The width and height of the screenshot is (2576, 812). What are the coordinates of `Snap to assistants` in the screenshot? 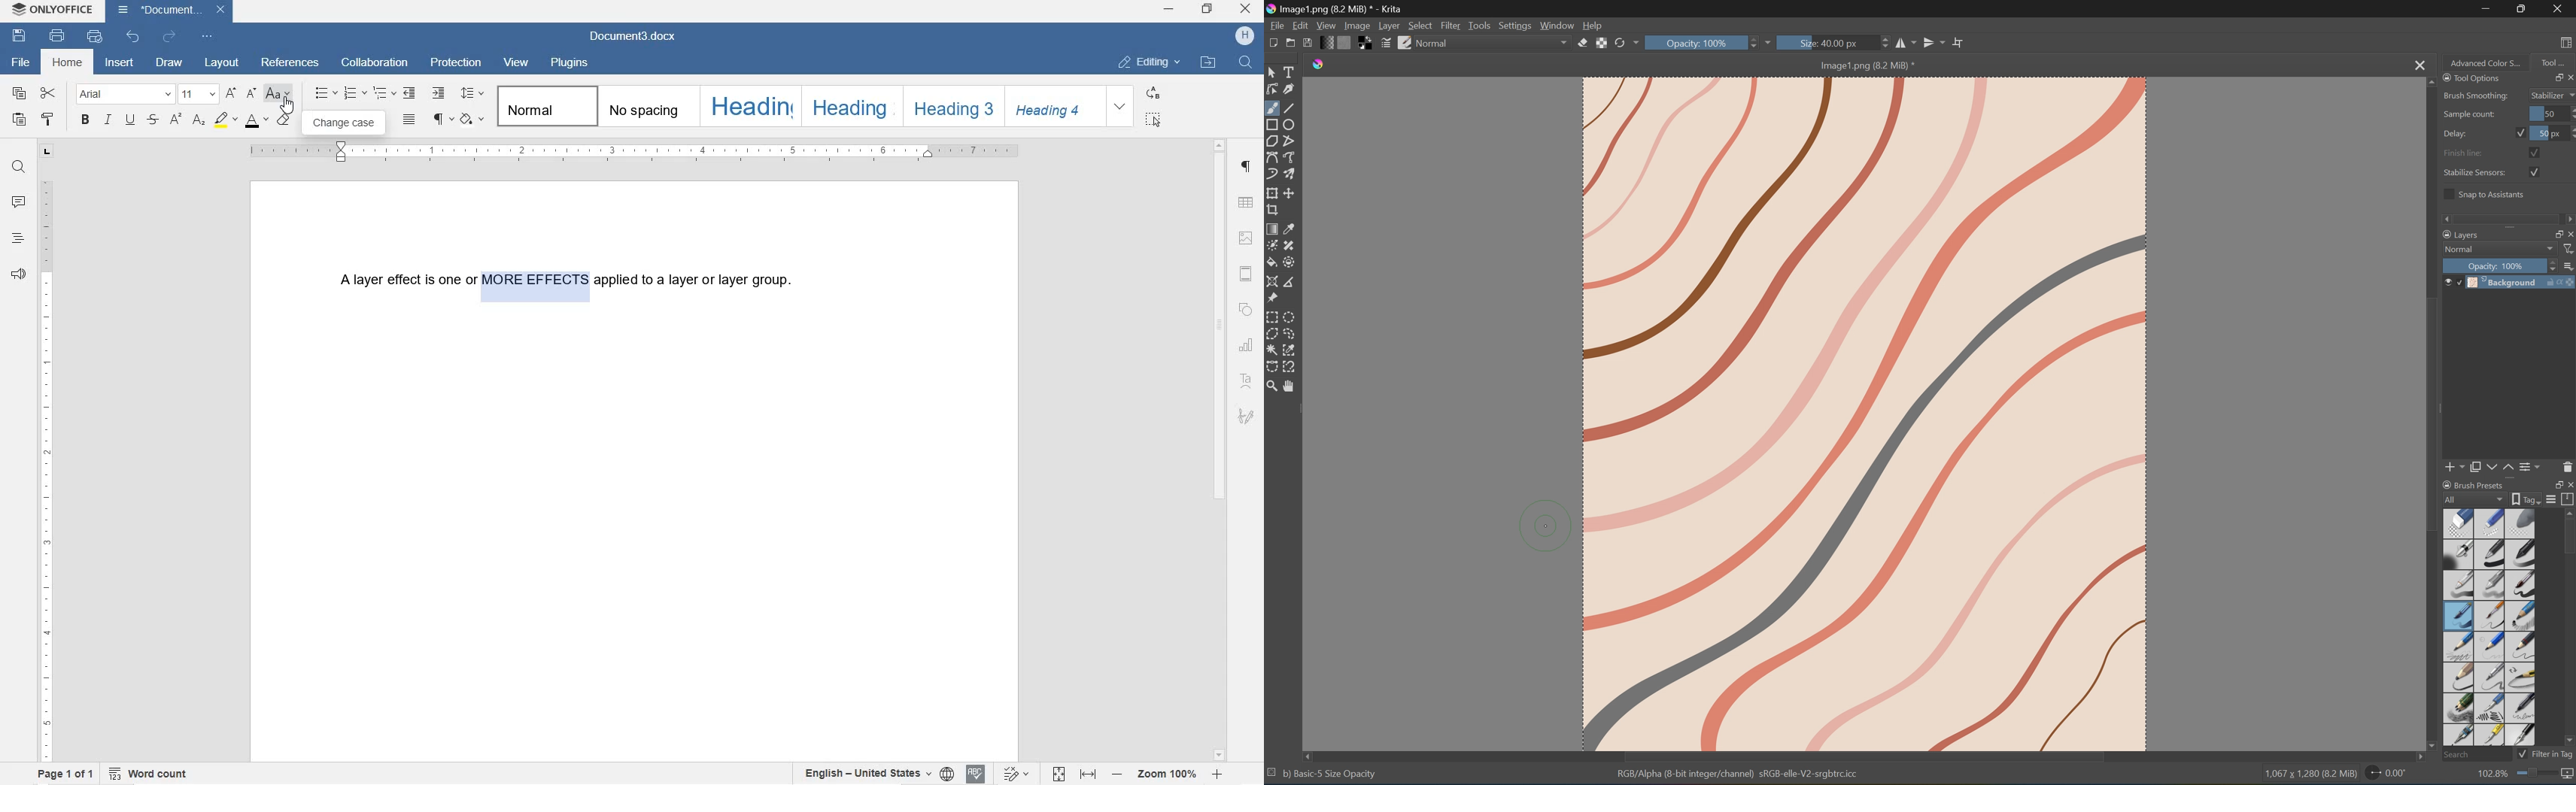 It's located at (2492, 195).